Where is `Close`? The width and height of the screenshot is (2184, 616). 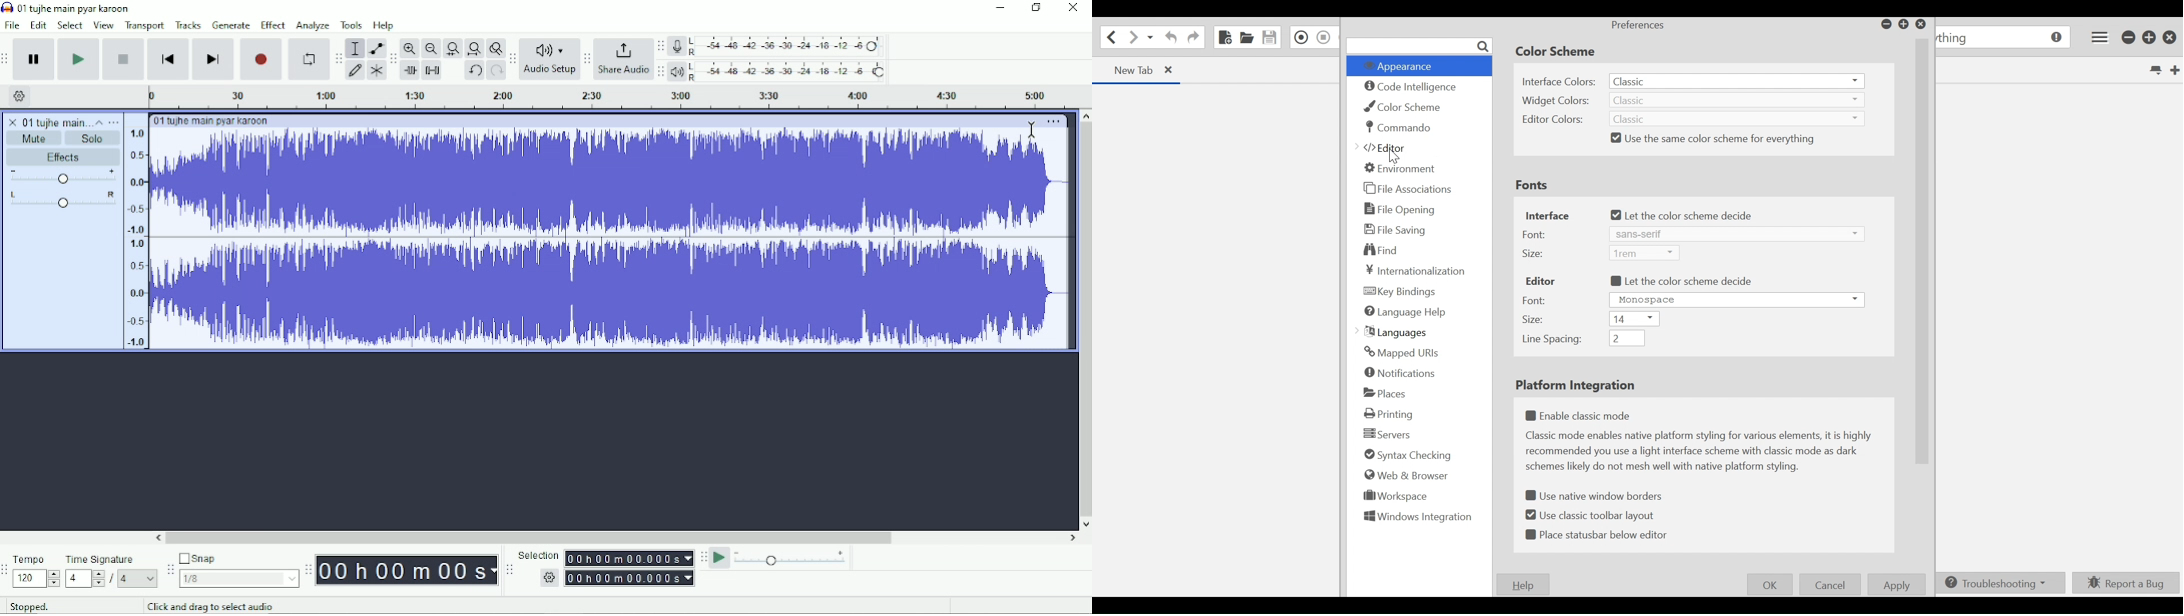 Close is located at coordinates (1923, 24).